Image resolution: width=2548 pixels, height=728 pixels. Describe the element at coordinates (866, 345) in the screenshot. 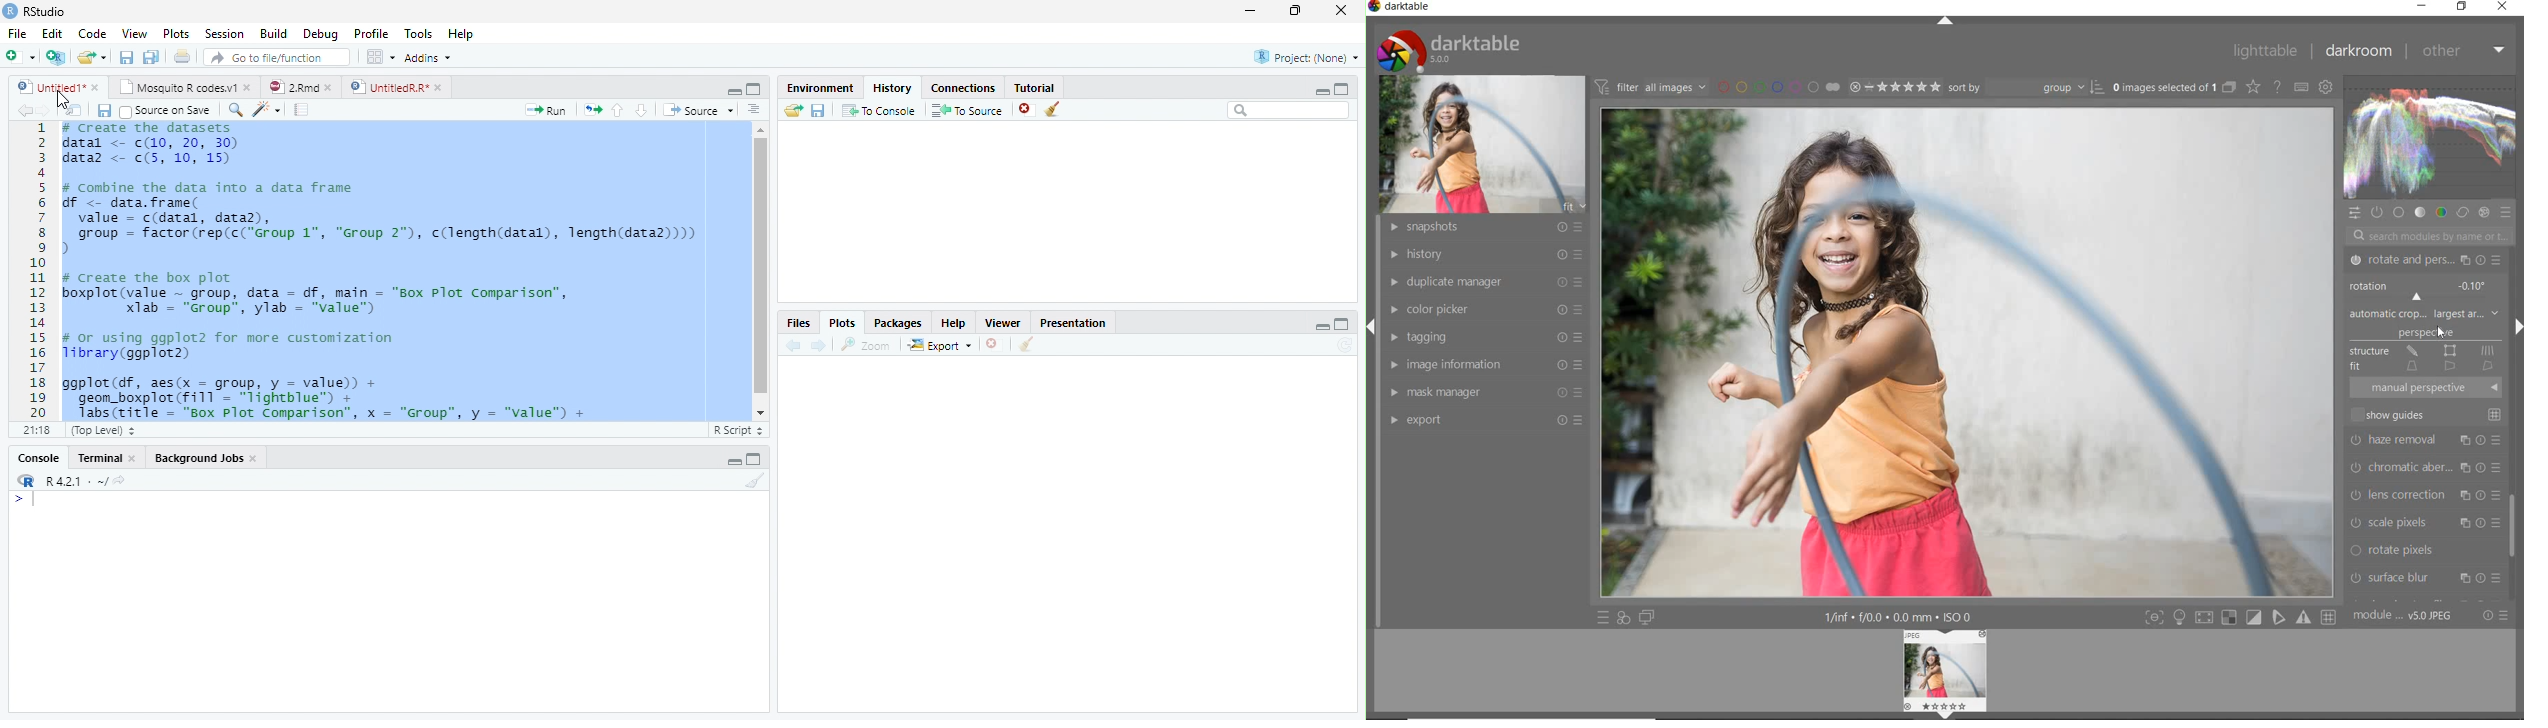

I see `Zoom` at that location.